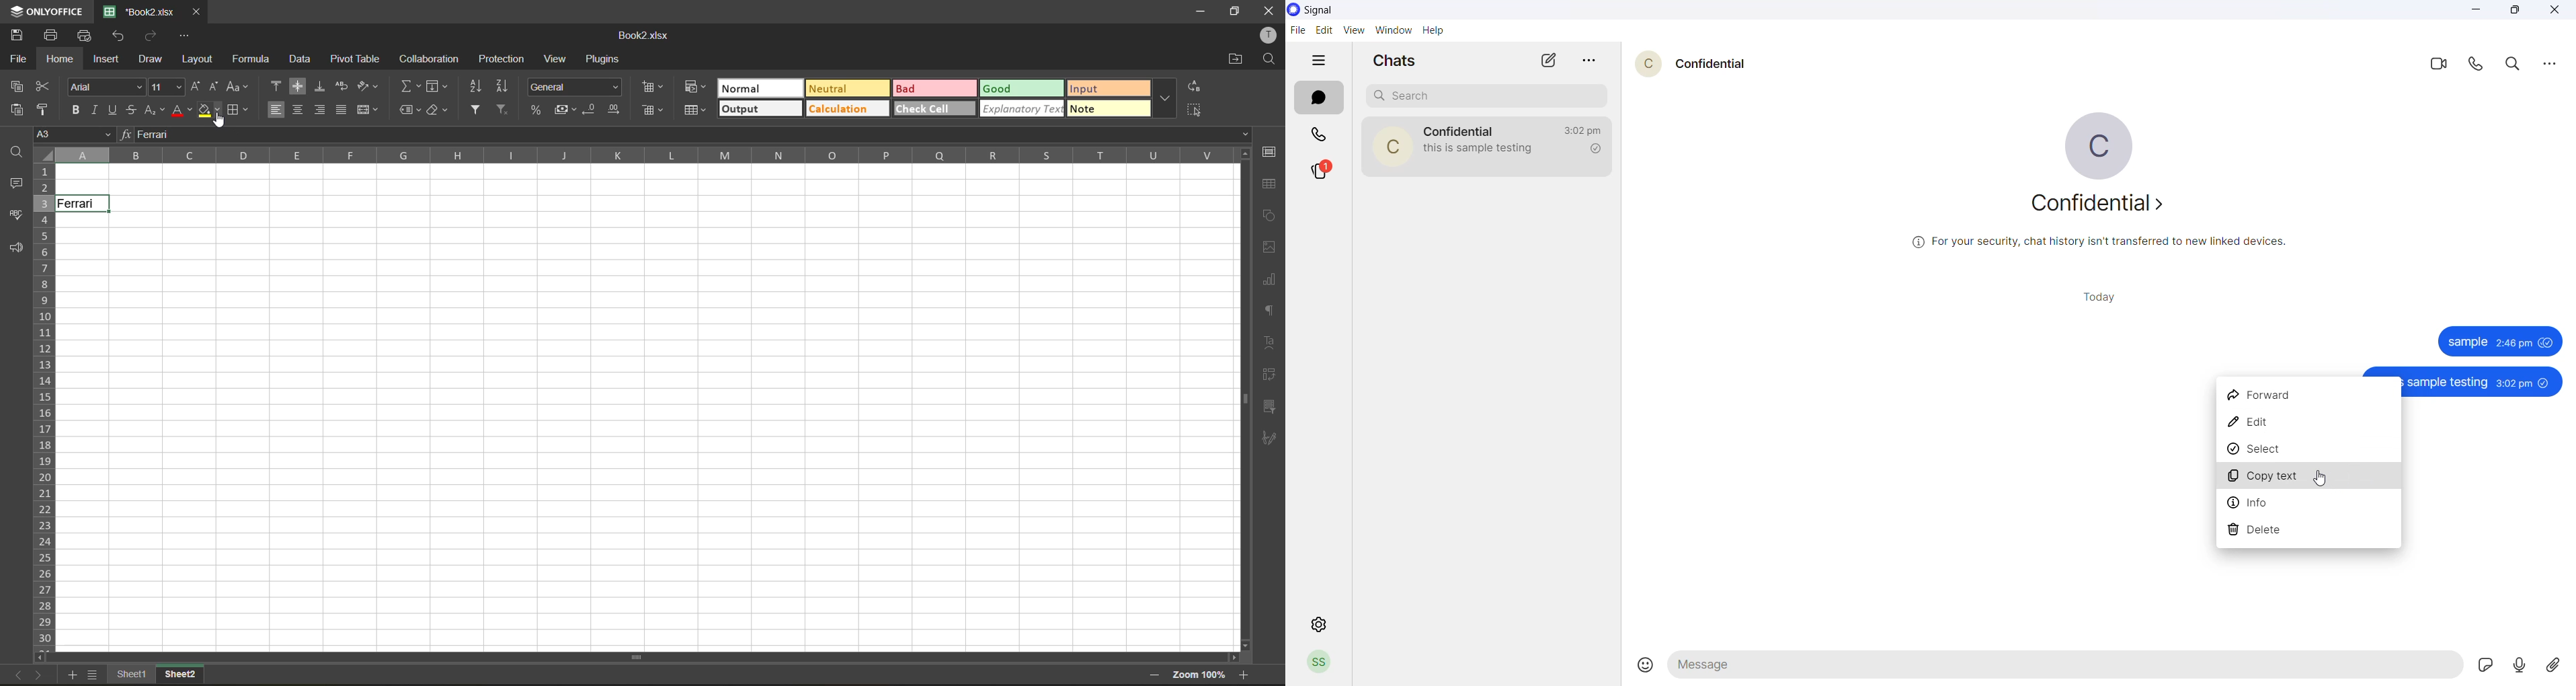 Image resolution: width=2576 pixels, height=700 pixels. What do you see at coordinates (2476, 11) in the screenshot?
I see `minimize` at bounding box center [2476, 11].